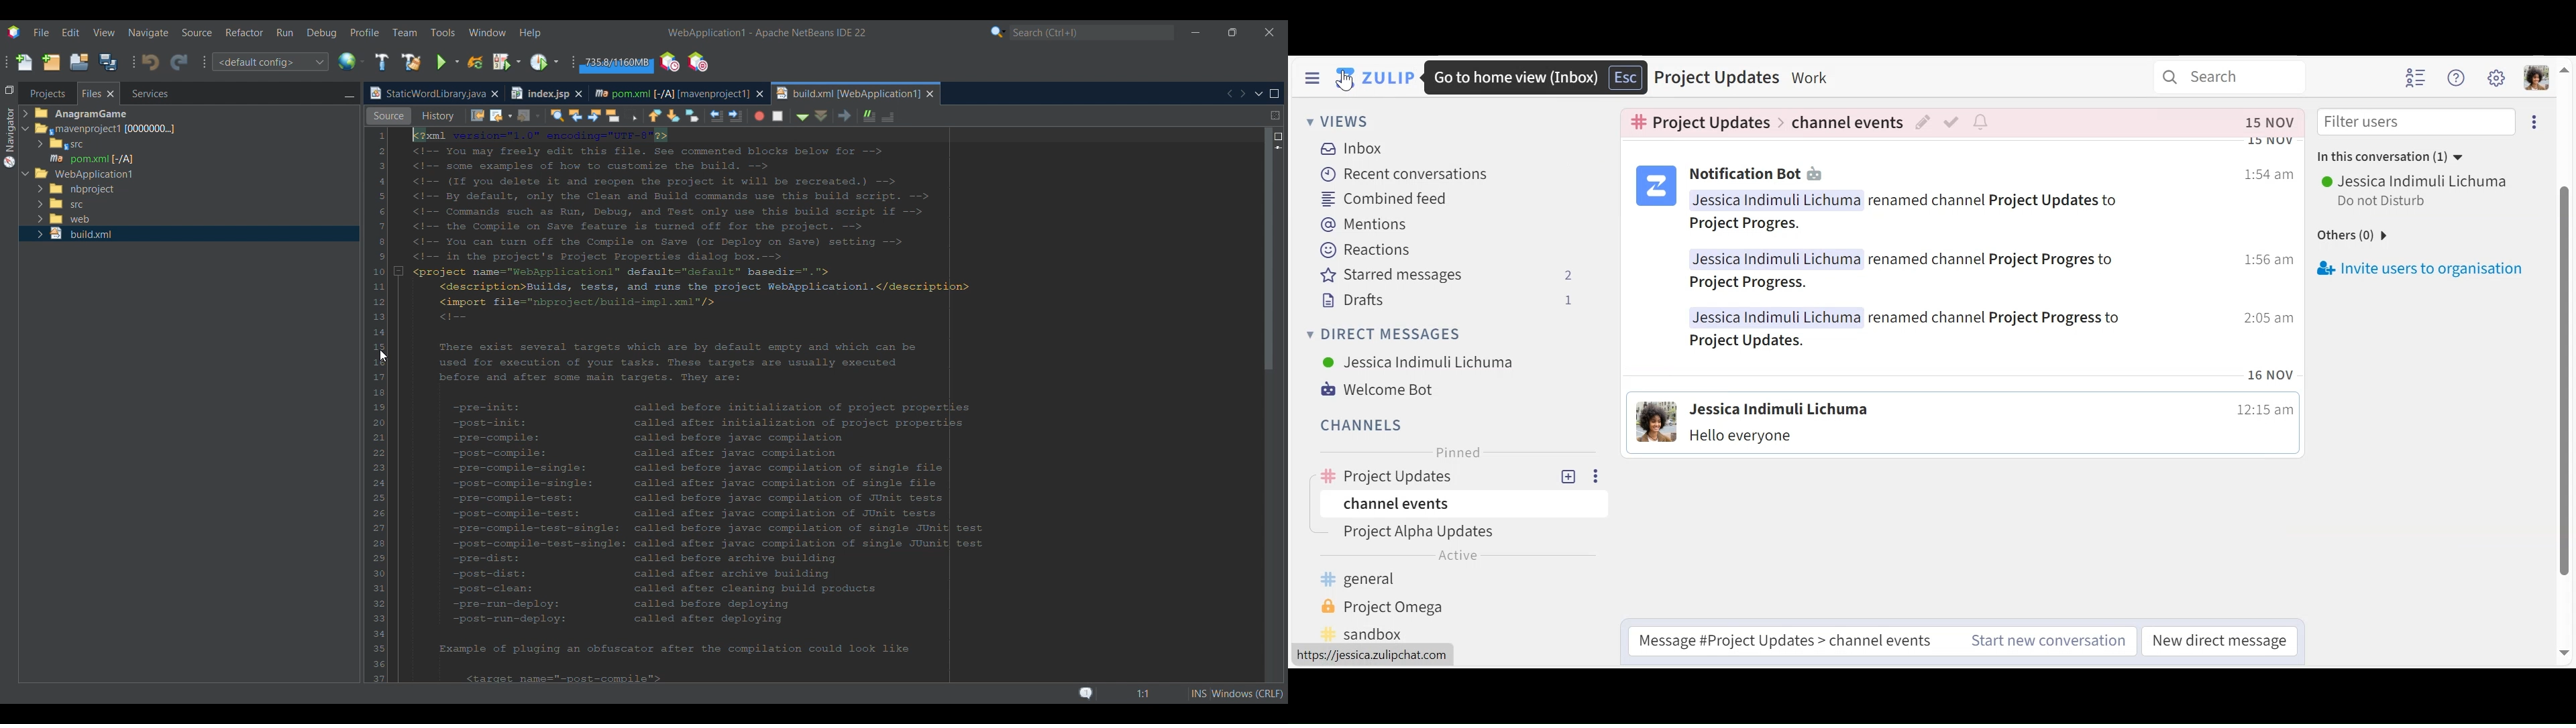 This screenshot has height=728, width=2576. What do you see at coordinates (987, 114) in the screenshot?
I see `Comment` at bounding box center [987, 114].